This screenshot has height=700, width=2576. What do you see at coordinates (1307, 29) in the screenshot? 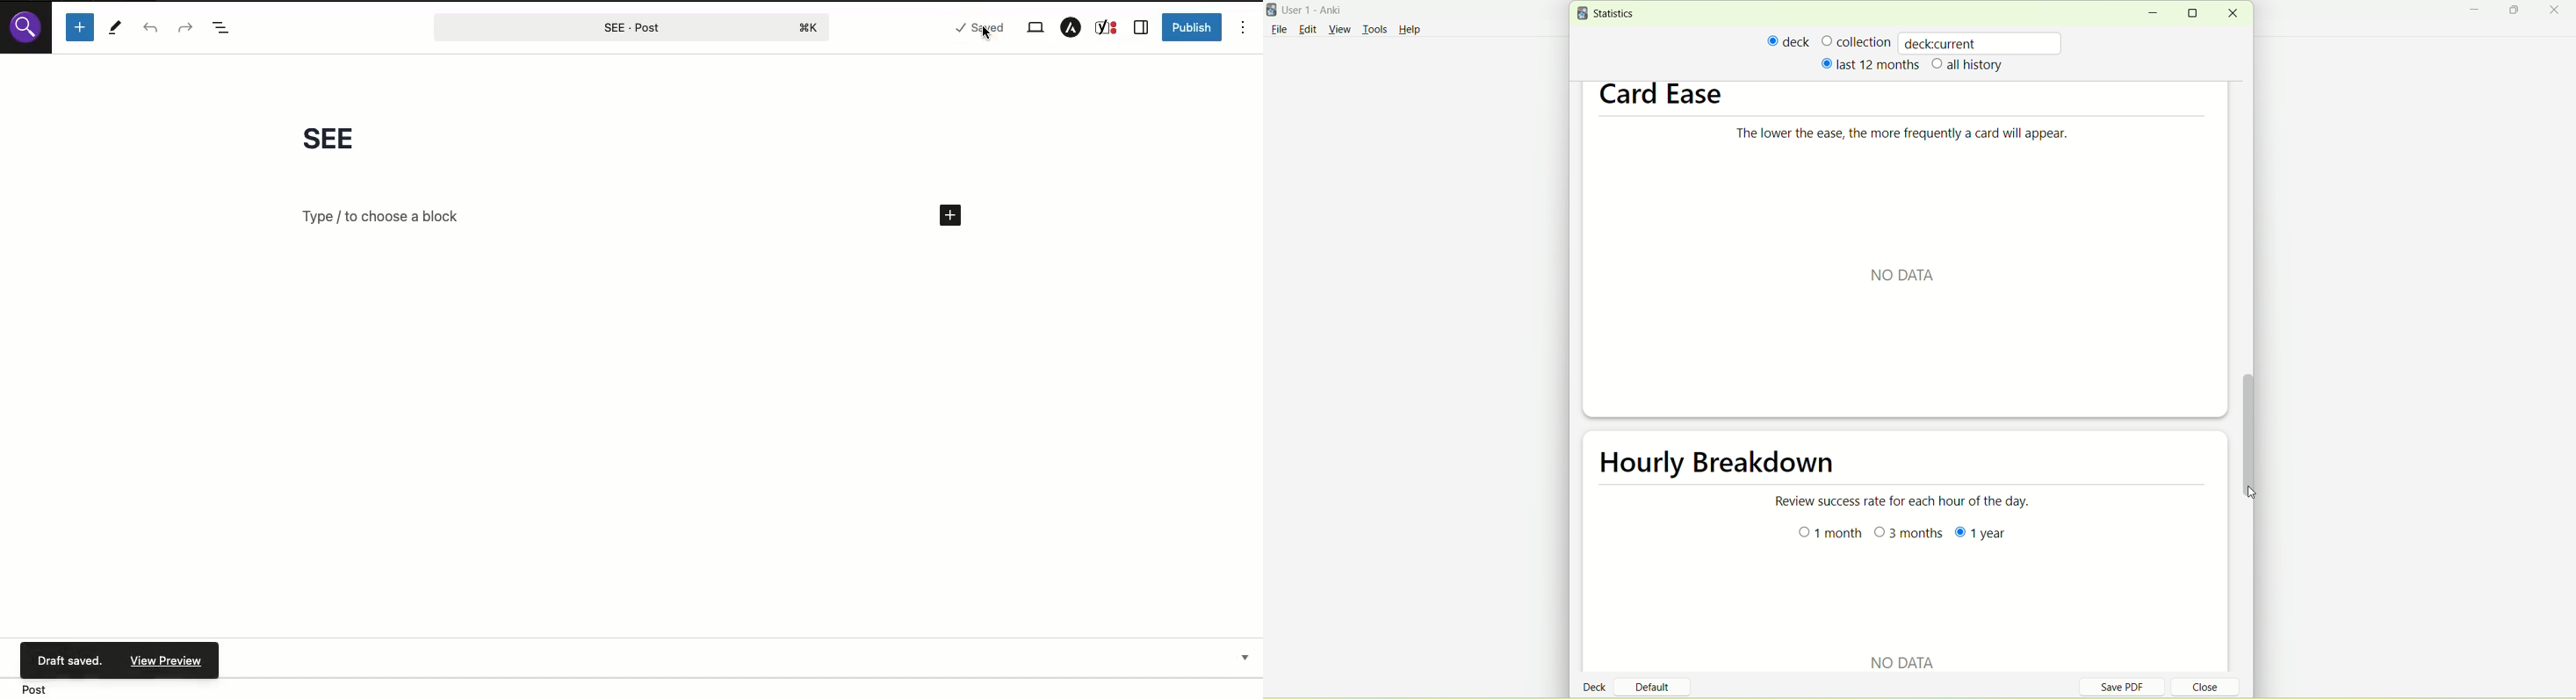
I see `edit` at bounding box center [1307, 29].